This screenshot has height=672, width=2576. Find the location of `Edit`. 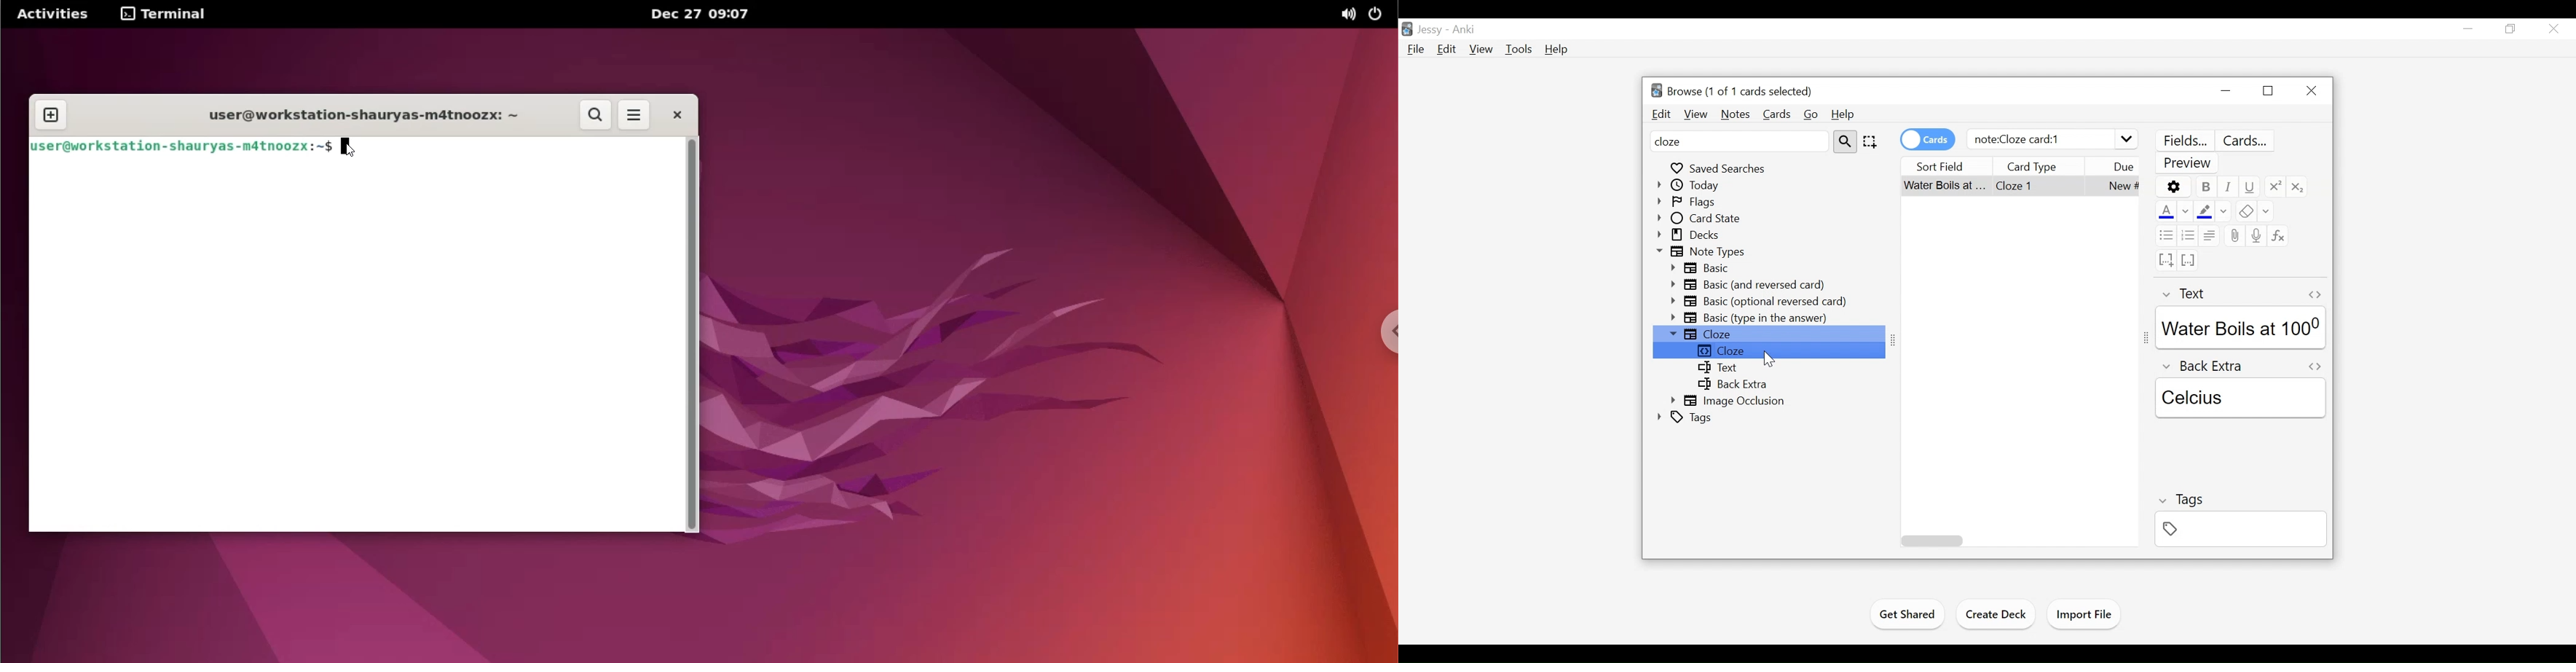

Edit is located at coordinates (1447, 49).